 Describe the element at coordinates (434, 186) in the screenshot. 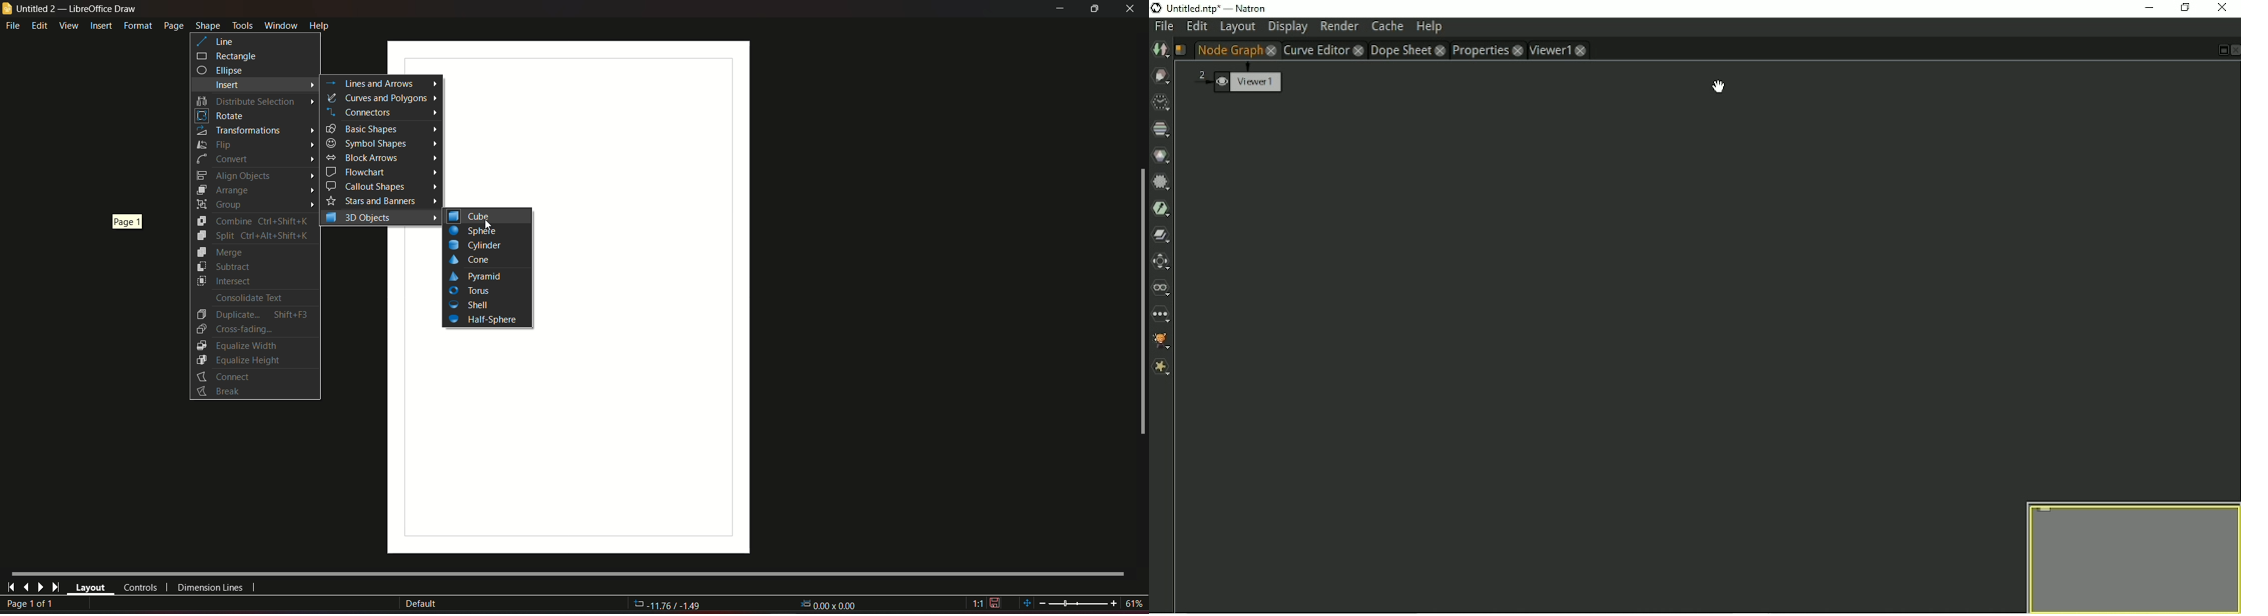

I see `Arrow` at that location.